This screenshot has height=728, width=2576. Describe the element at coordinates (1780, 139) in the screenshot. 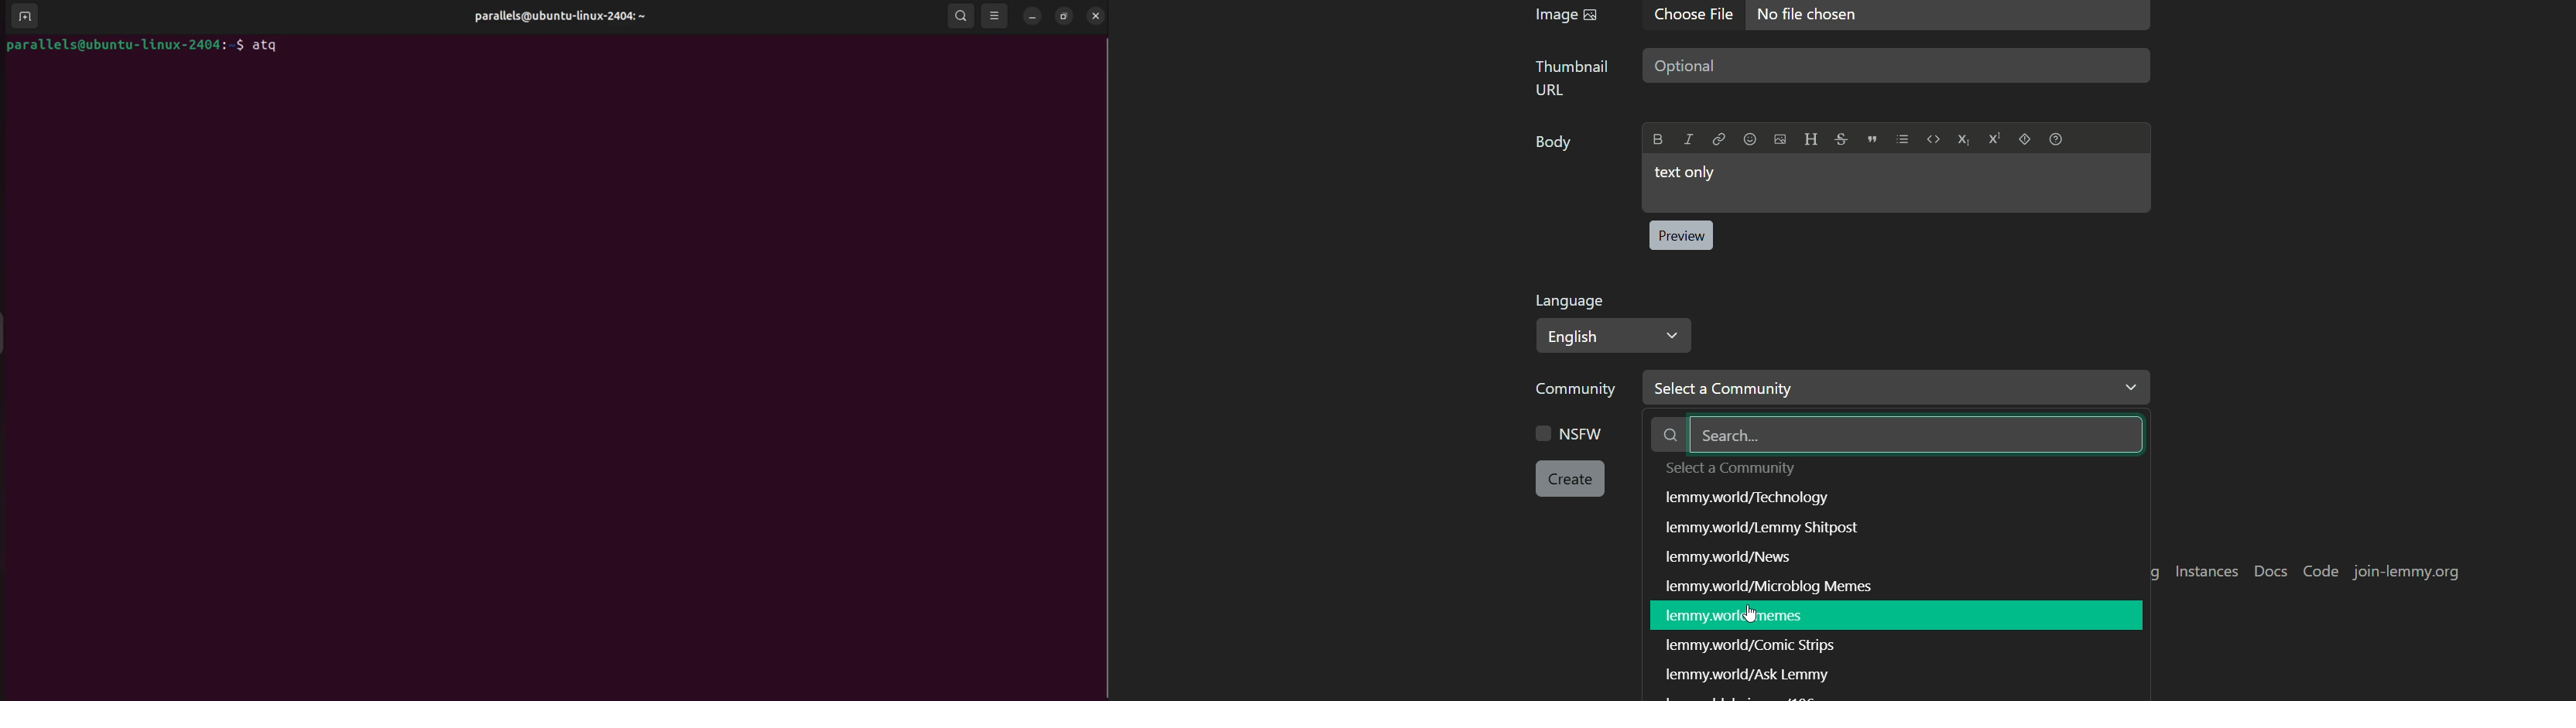

I see `Upload image` at that location.